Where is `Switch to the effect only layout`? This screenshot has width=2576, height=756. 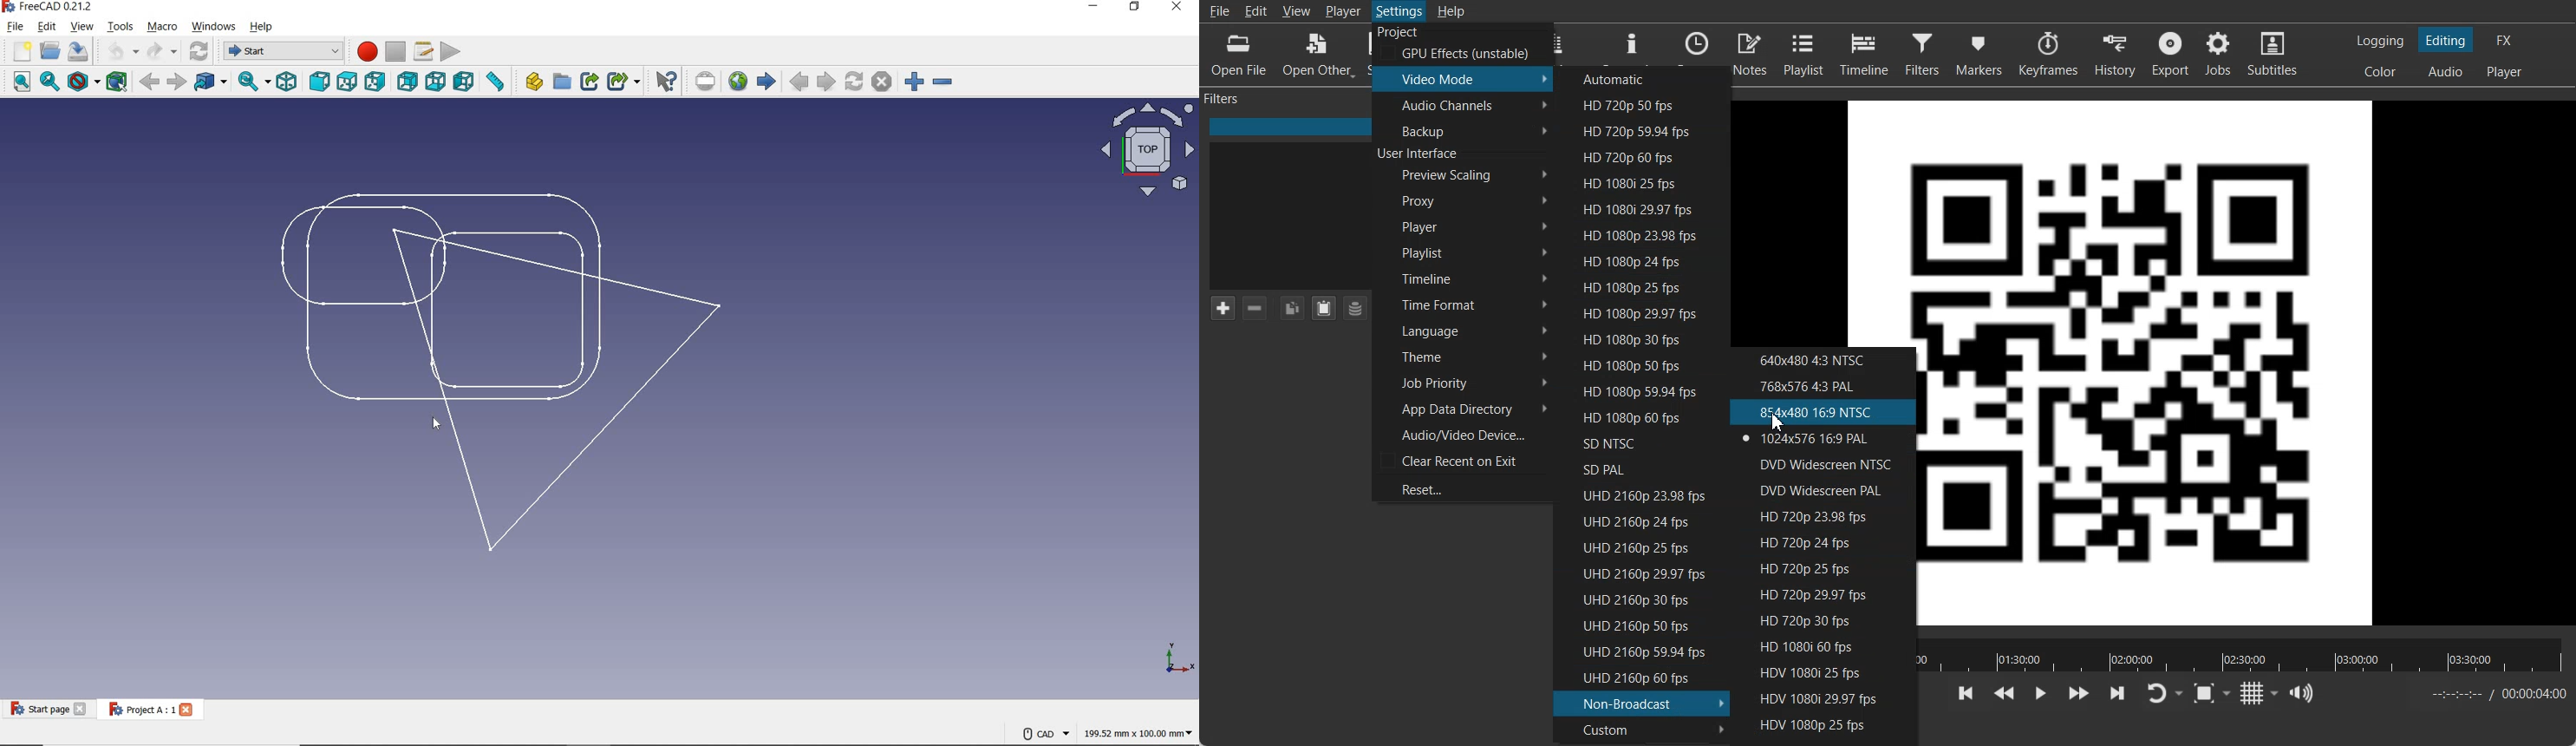 Switch to the effect only layout is located at coordinates (2507, 40).